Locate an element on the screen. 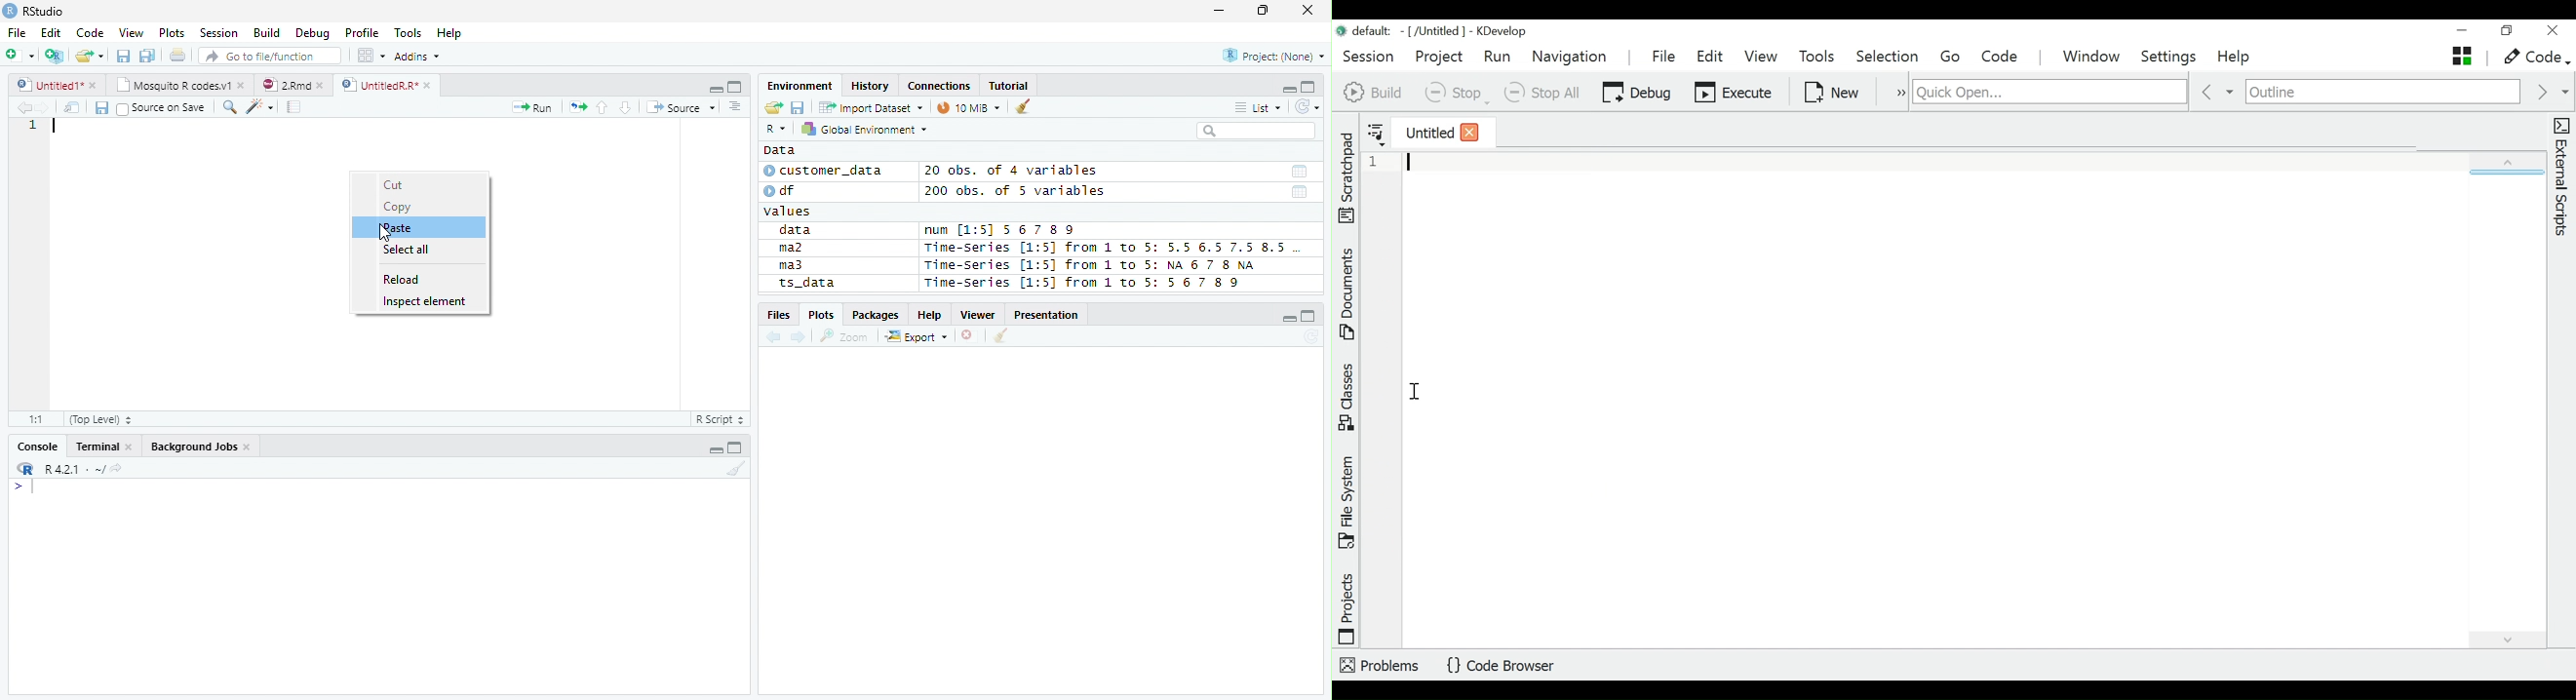  Next is located at coordinates (800, 338).